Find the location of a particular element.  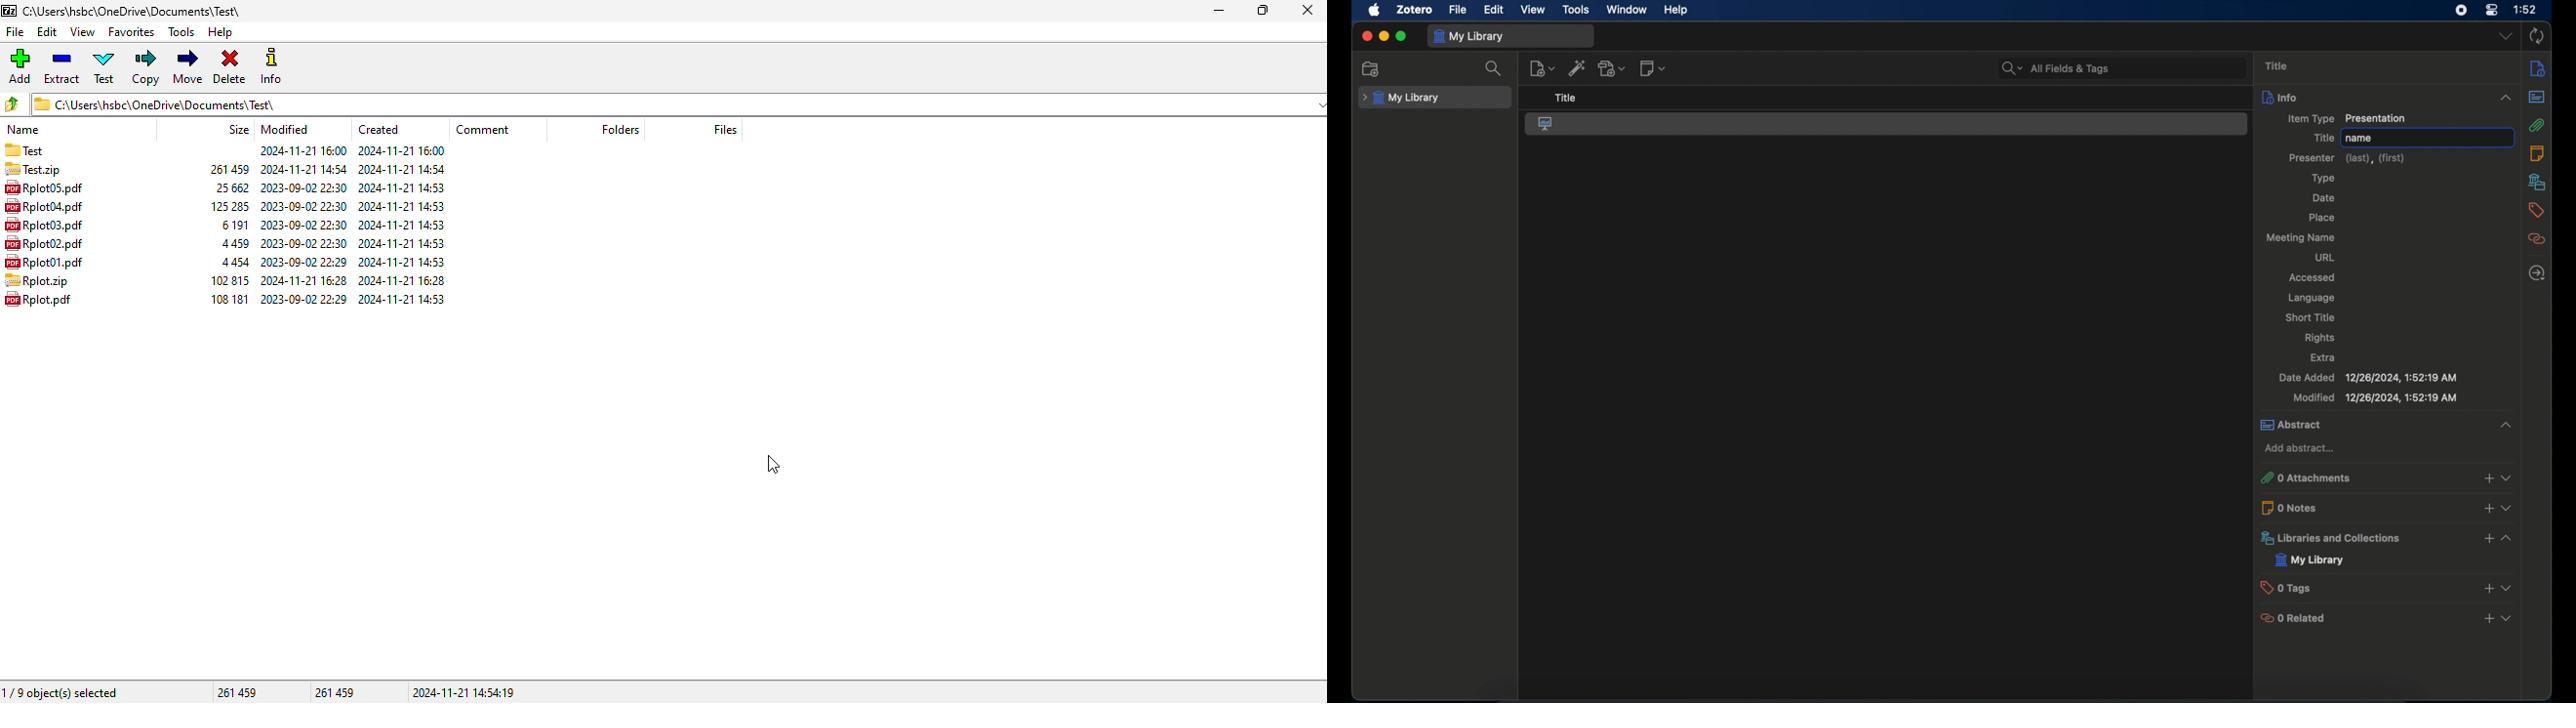

view is located at coordinates (1533, 9).